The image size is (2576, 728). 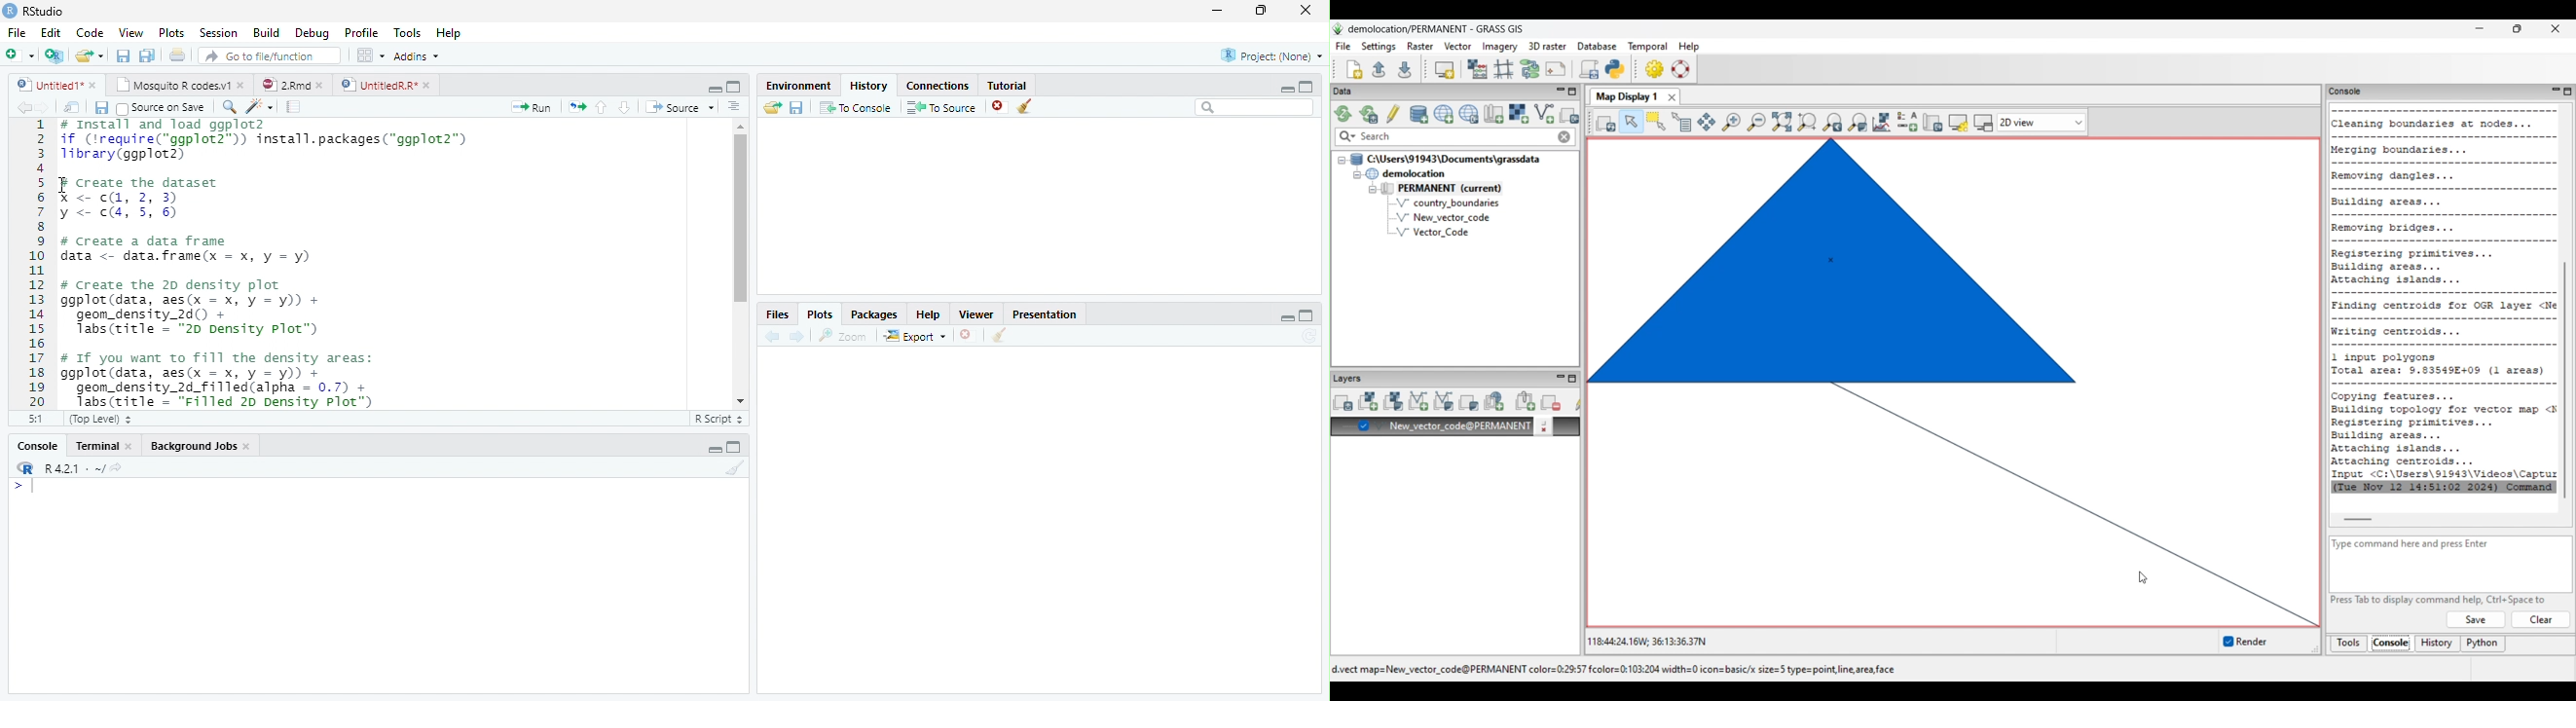 I want to click on save current document, so click(x=122, y=55).